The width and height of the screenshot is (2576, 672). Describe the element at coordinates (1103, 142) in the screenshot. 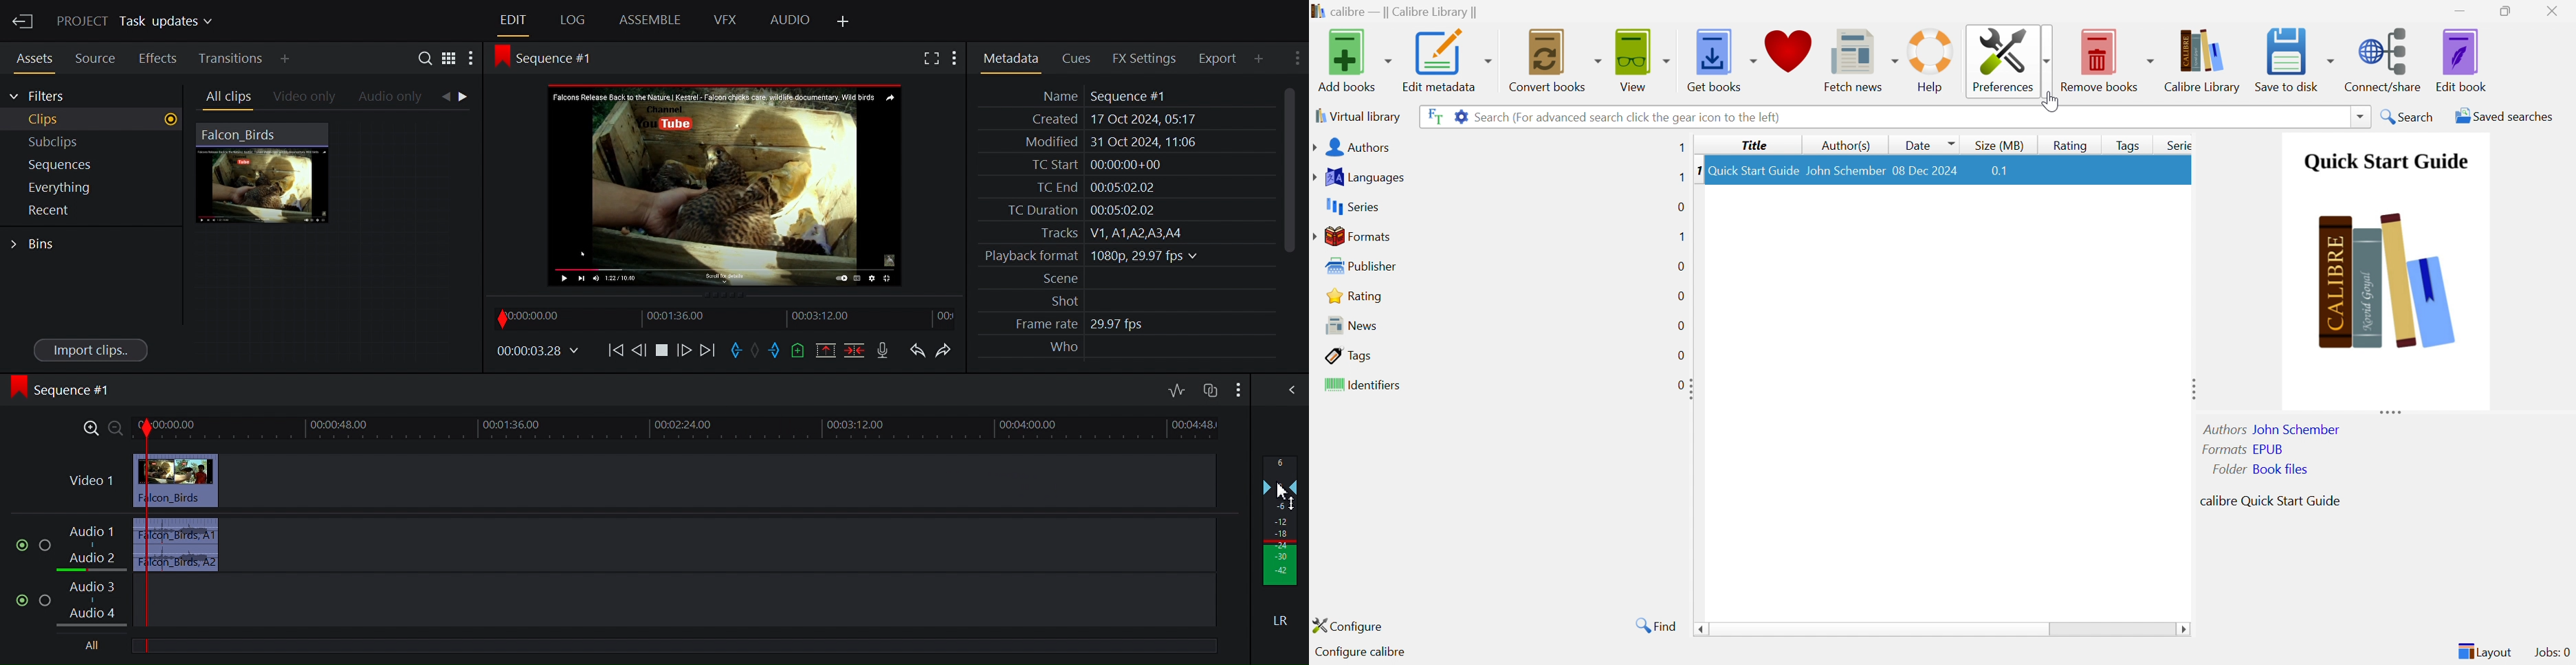

I see `Modified 31 Oct 2024, 11:06` at that location.